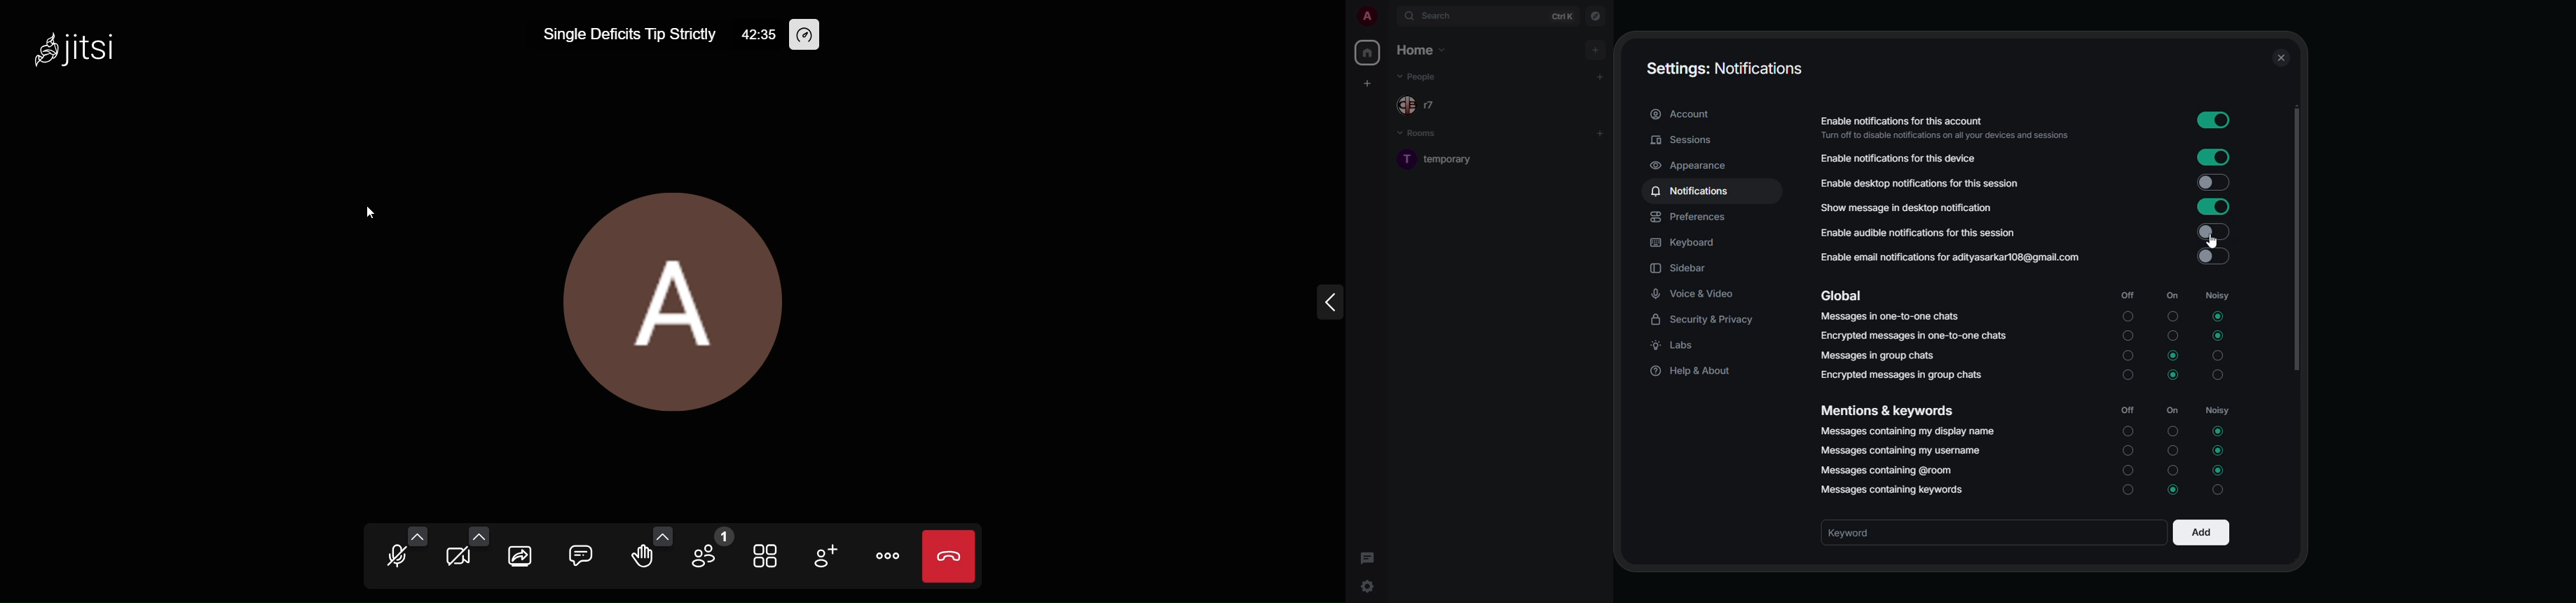  I want to click on help & about, so click(1698, 371).